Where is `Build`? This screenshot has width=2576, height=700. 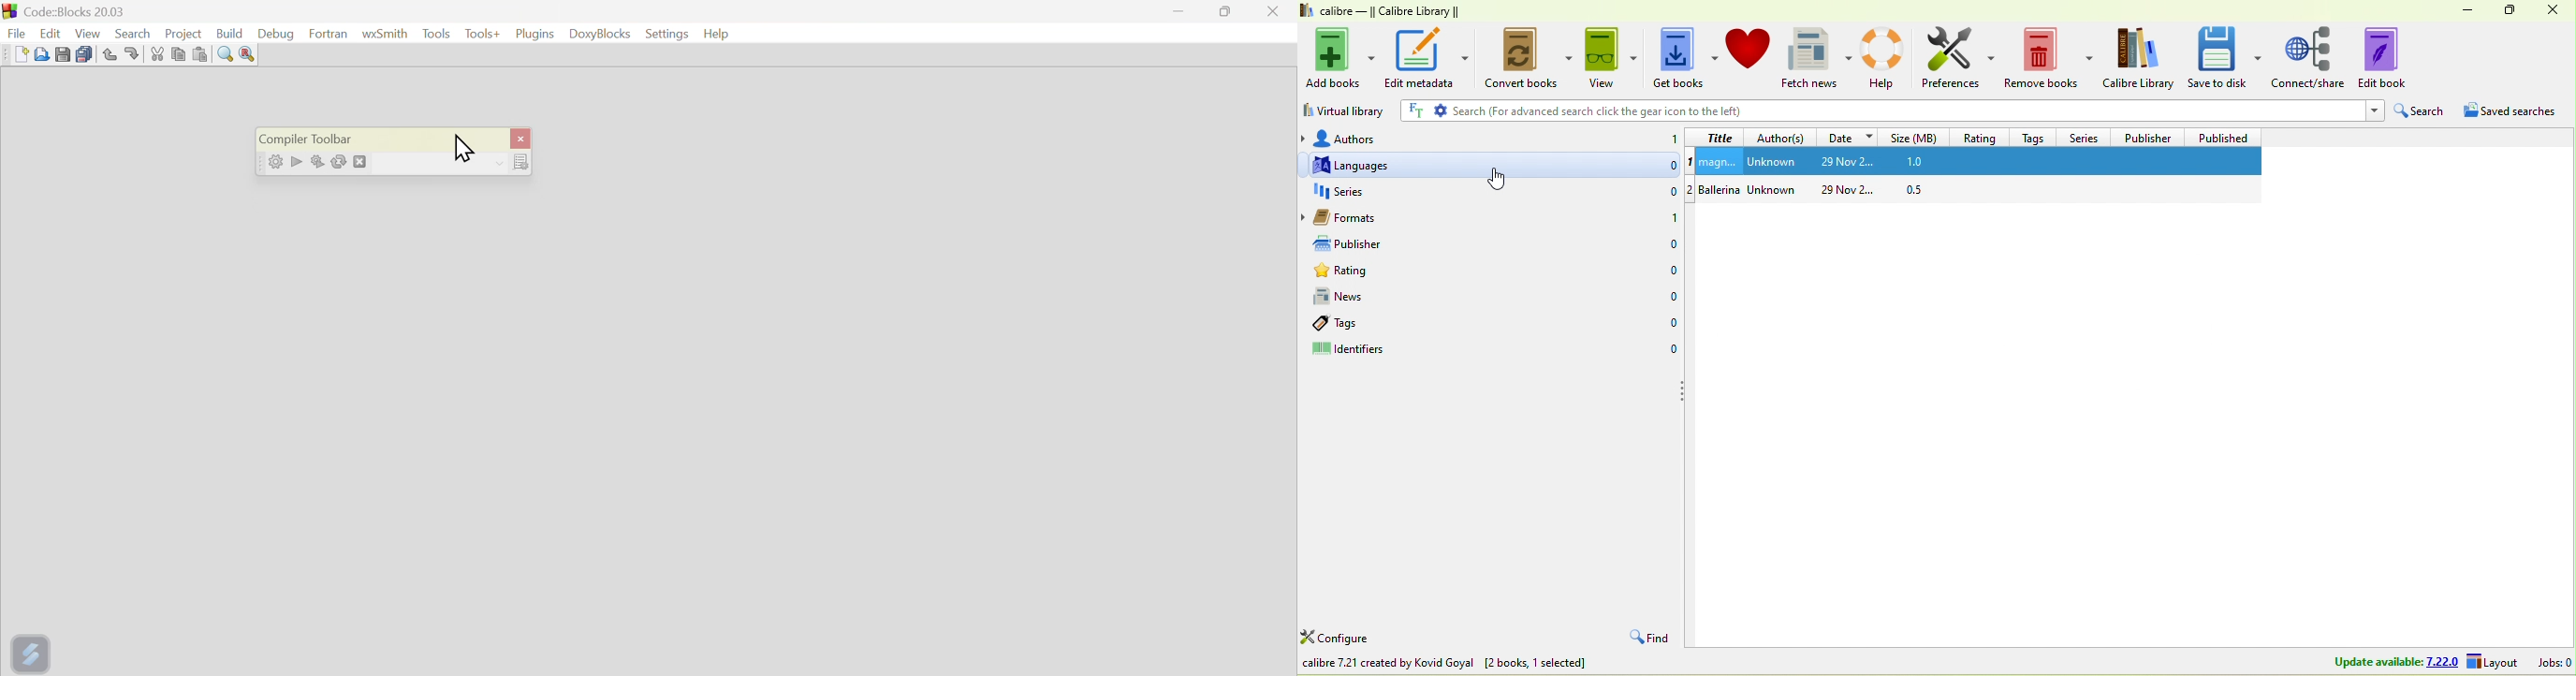 Build is located at coordinates (233, 30).